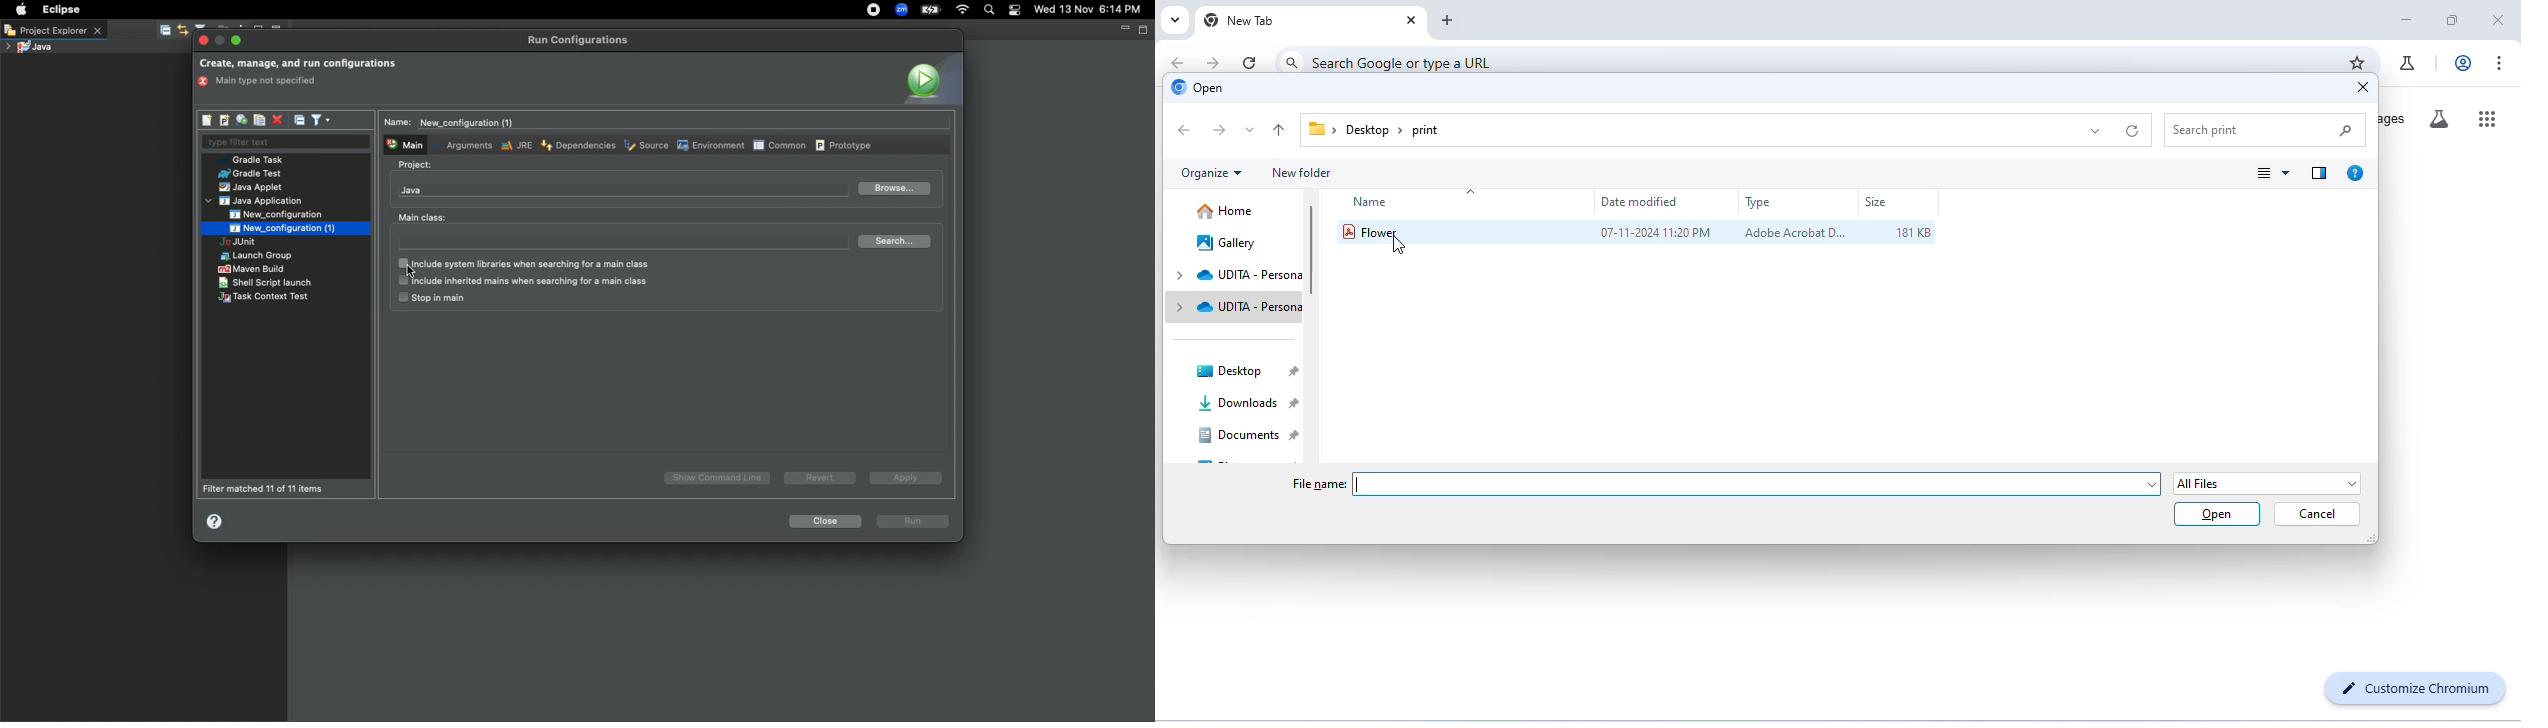  What do you see at coordinates (1474, 193) in the screenshot?
I see `drop down` at bounding box center [1474, 193].